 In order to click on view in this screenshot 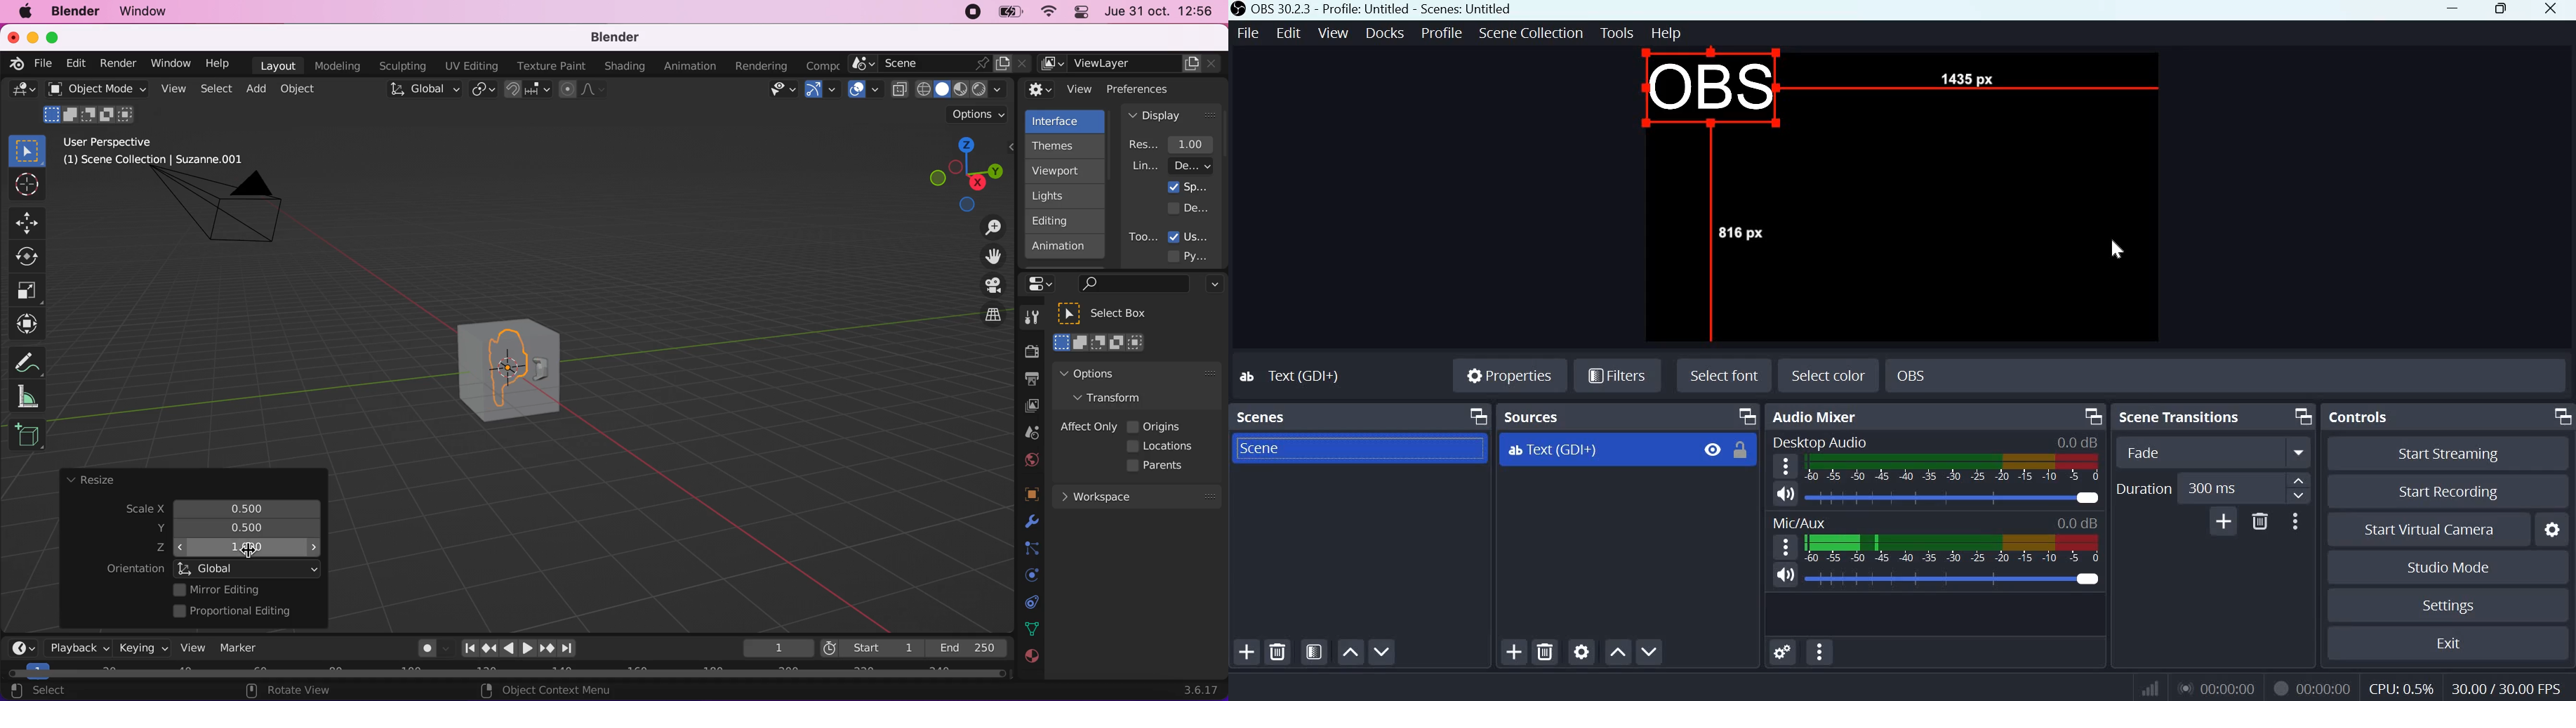, I will do `click(172, 89)`.